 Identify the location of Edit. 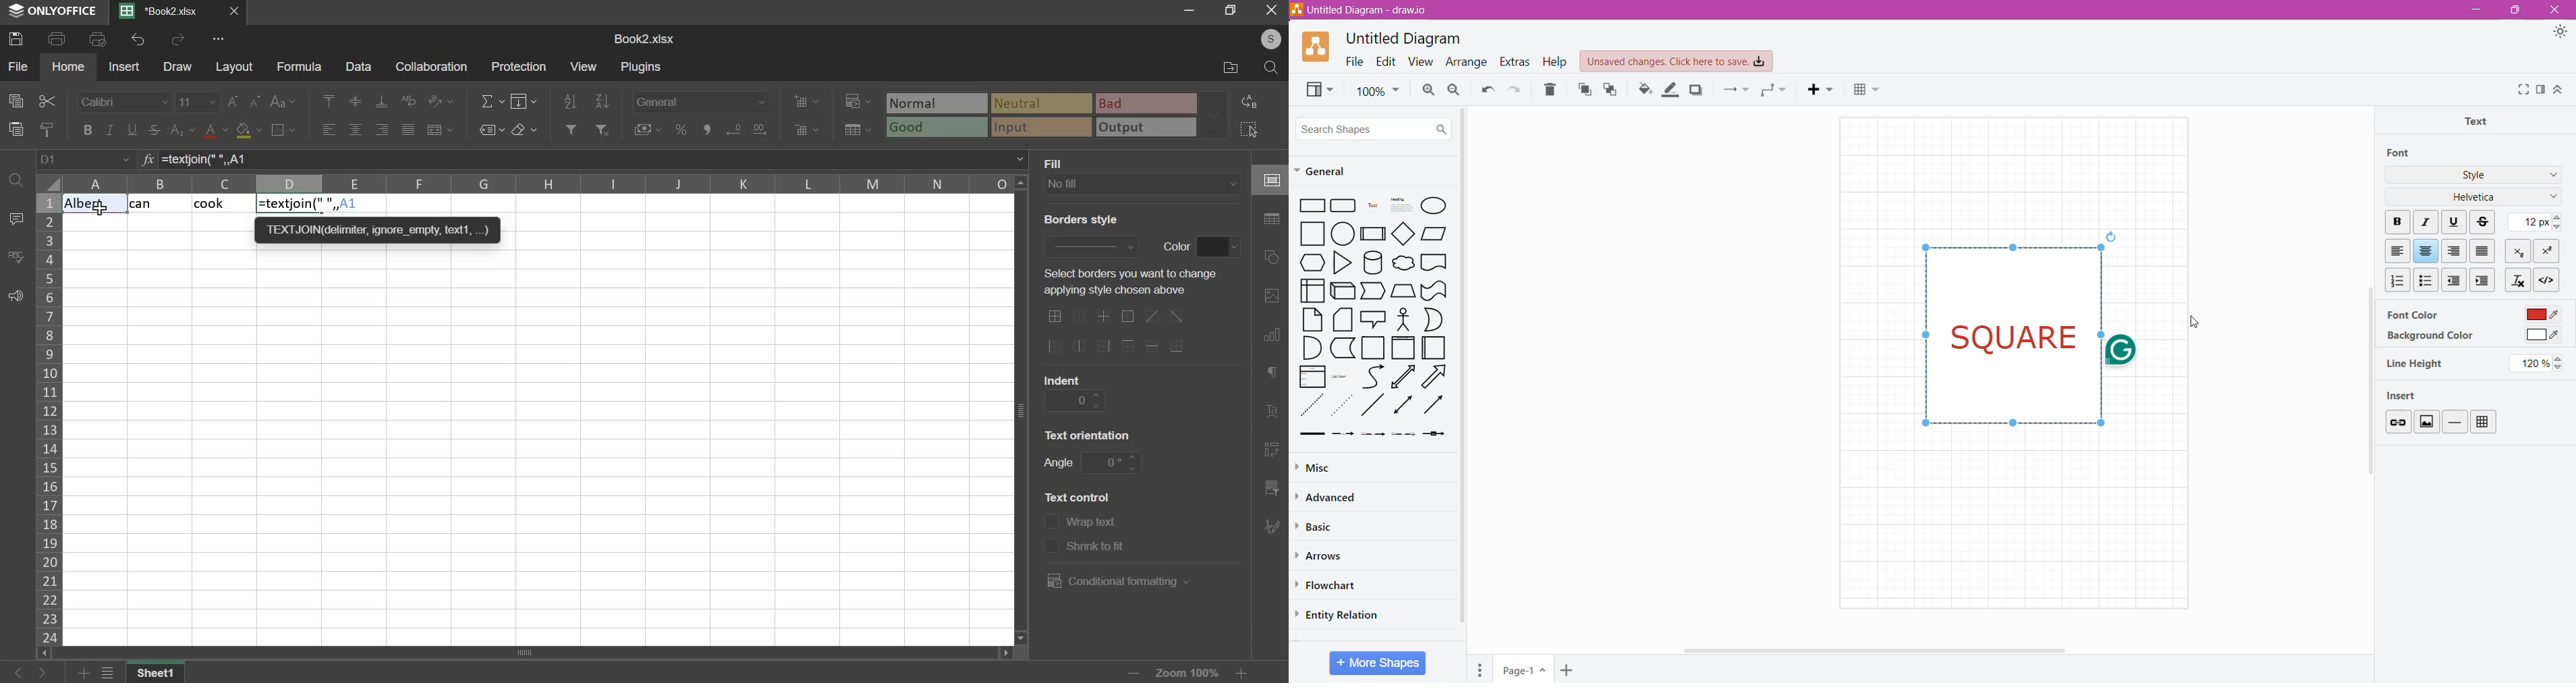
(1387, 60).